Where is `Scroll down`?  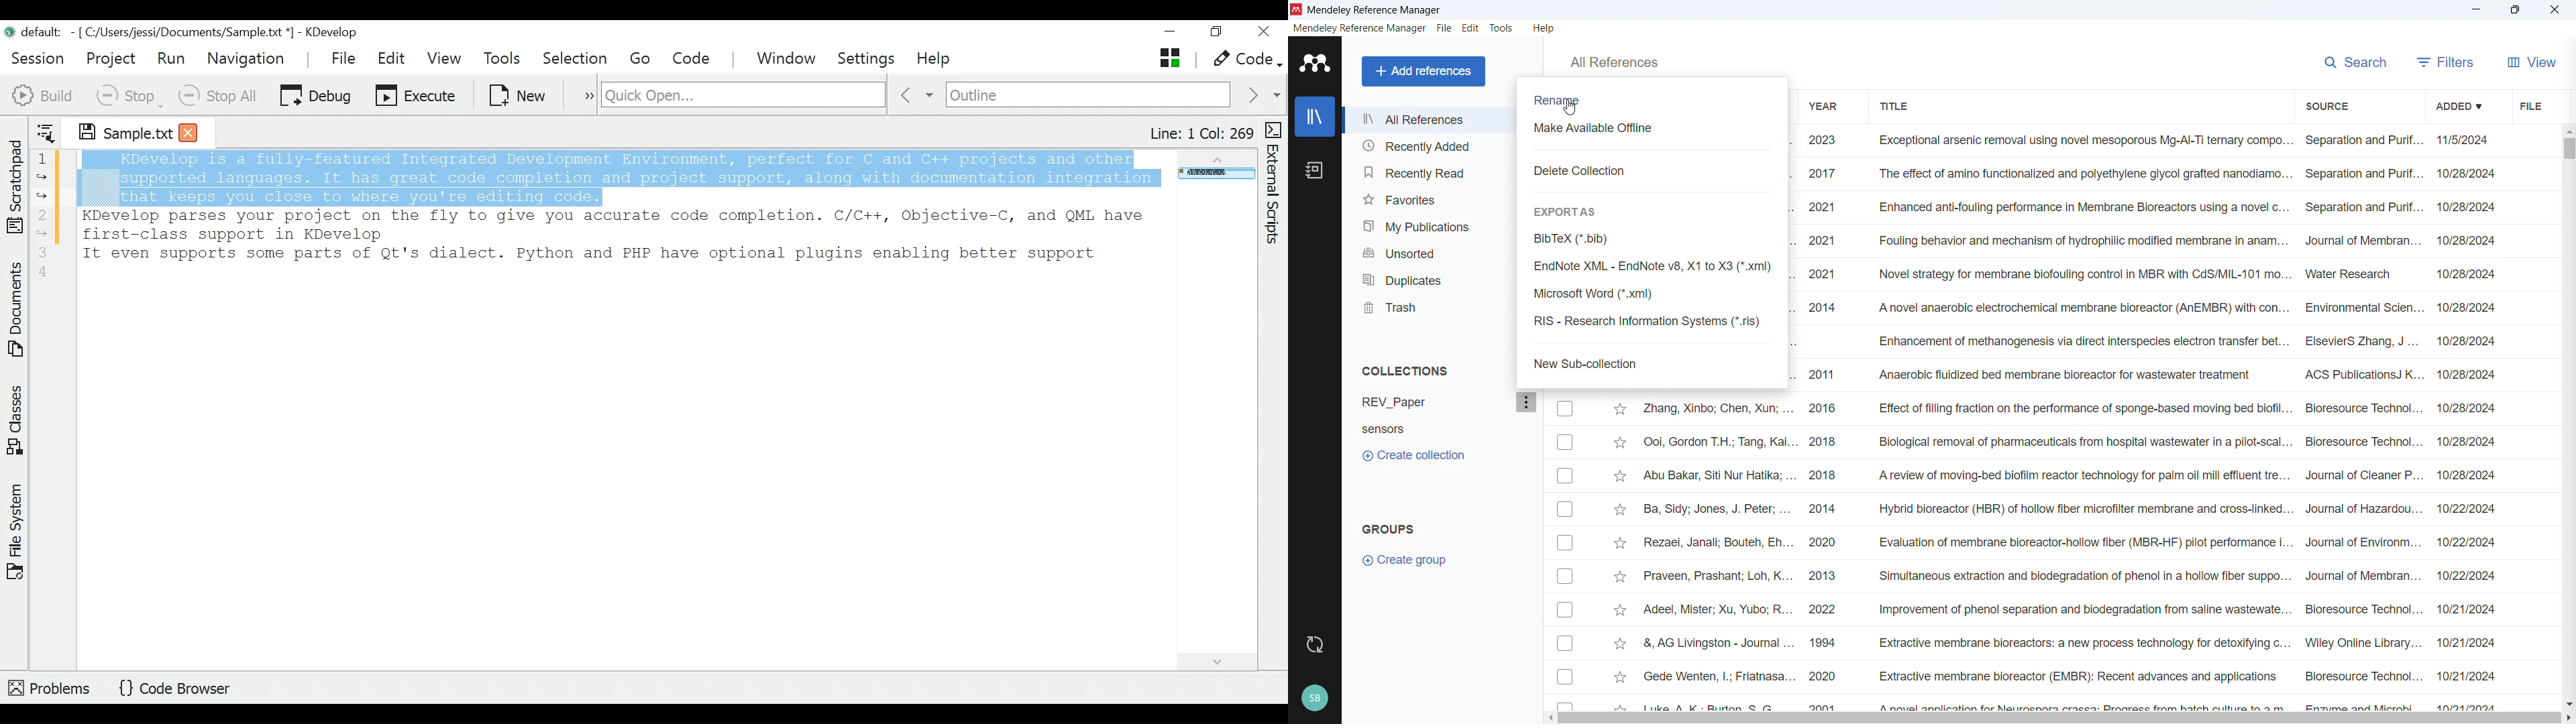 Scroll down is located at coordinates (1216, 660).